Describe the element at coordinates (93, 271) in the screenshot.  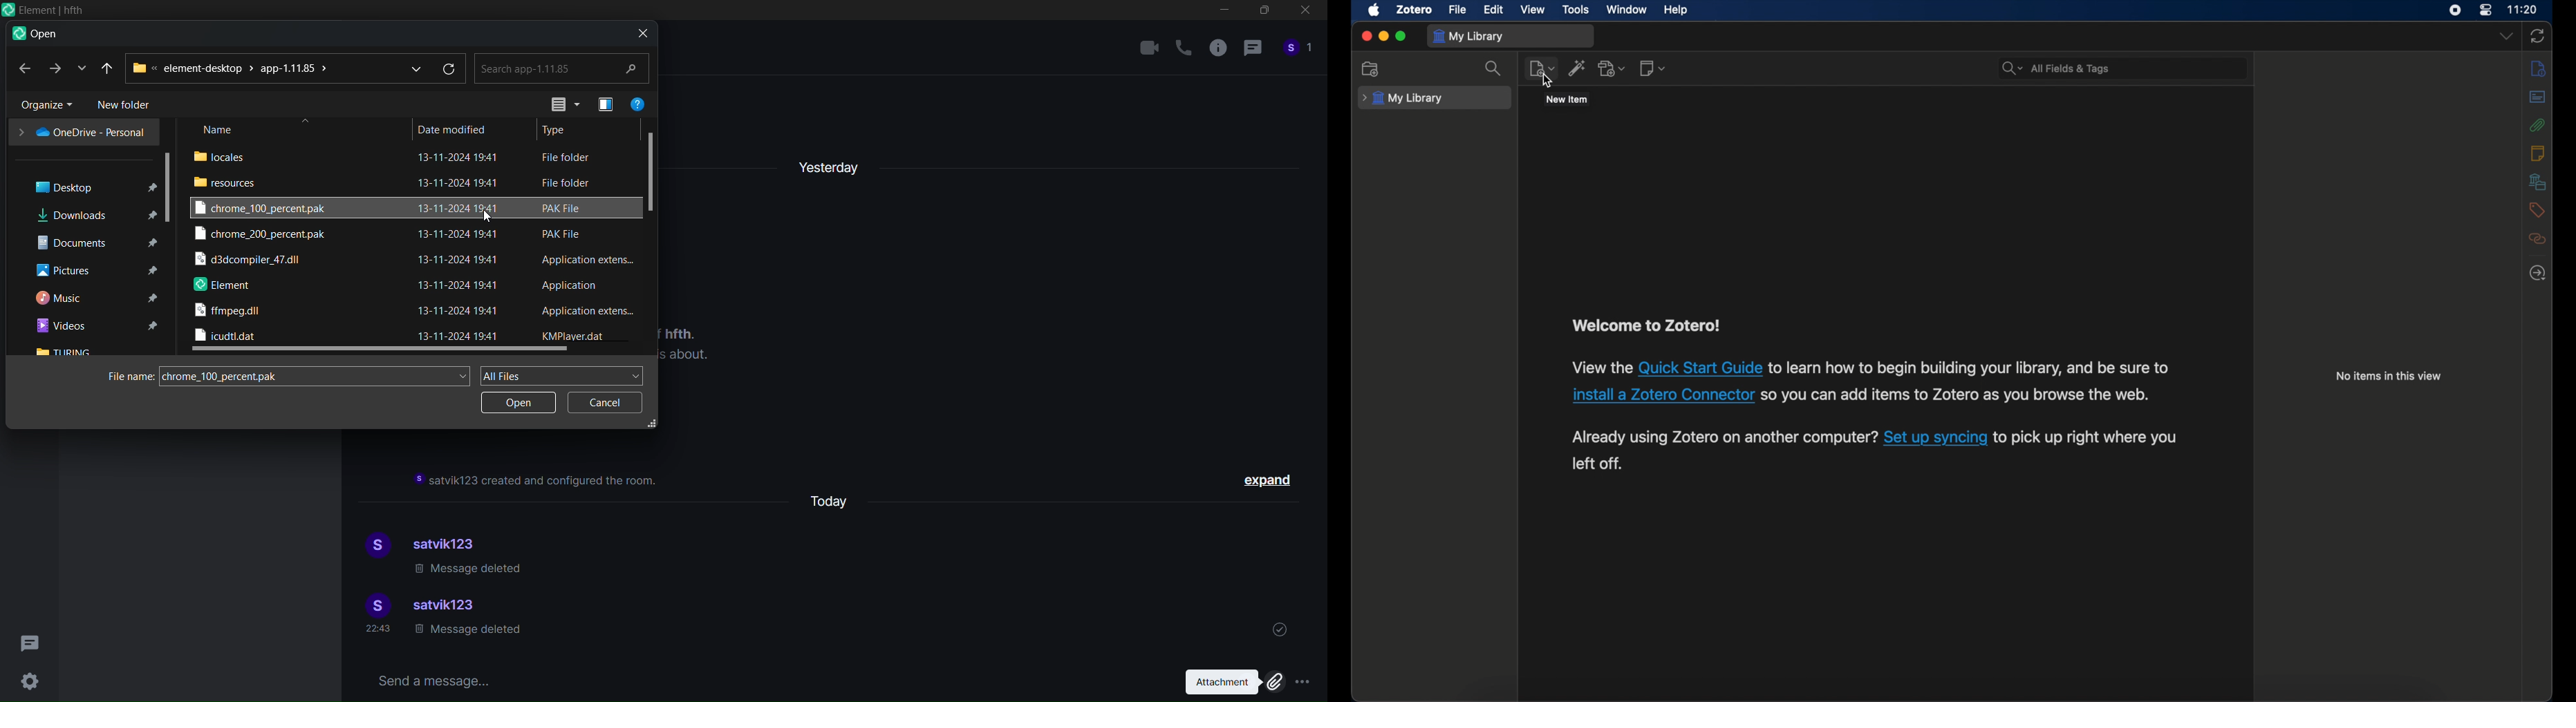
I see `pictures` at that location.